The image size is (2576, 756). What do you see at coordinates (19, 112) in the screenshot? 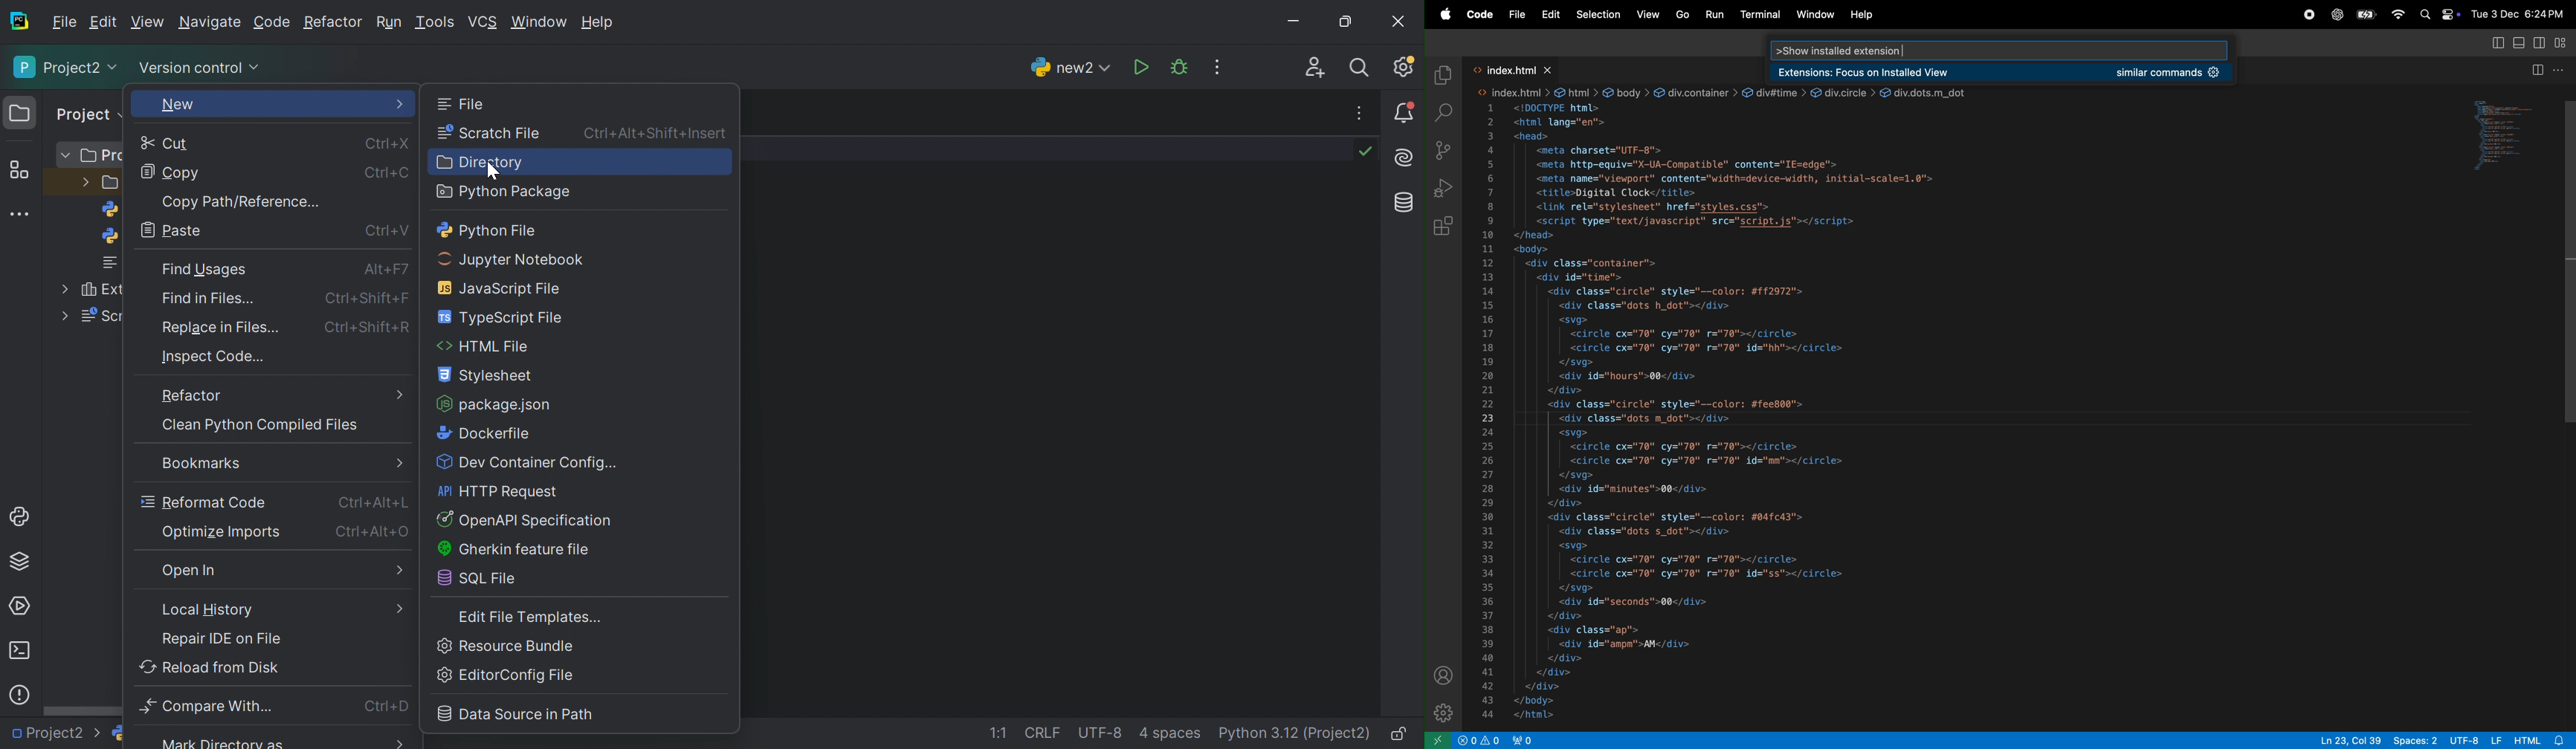
I see `Folder icon` at bounding box center [19, 112].